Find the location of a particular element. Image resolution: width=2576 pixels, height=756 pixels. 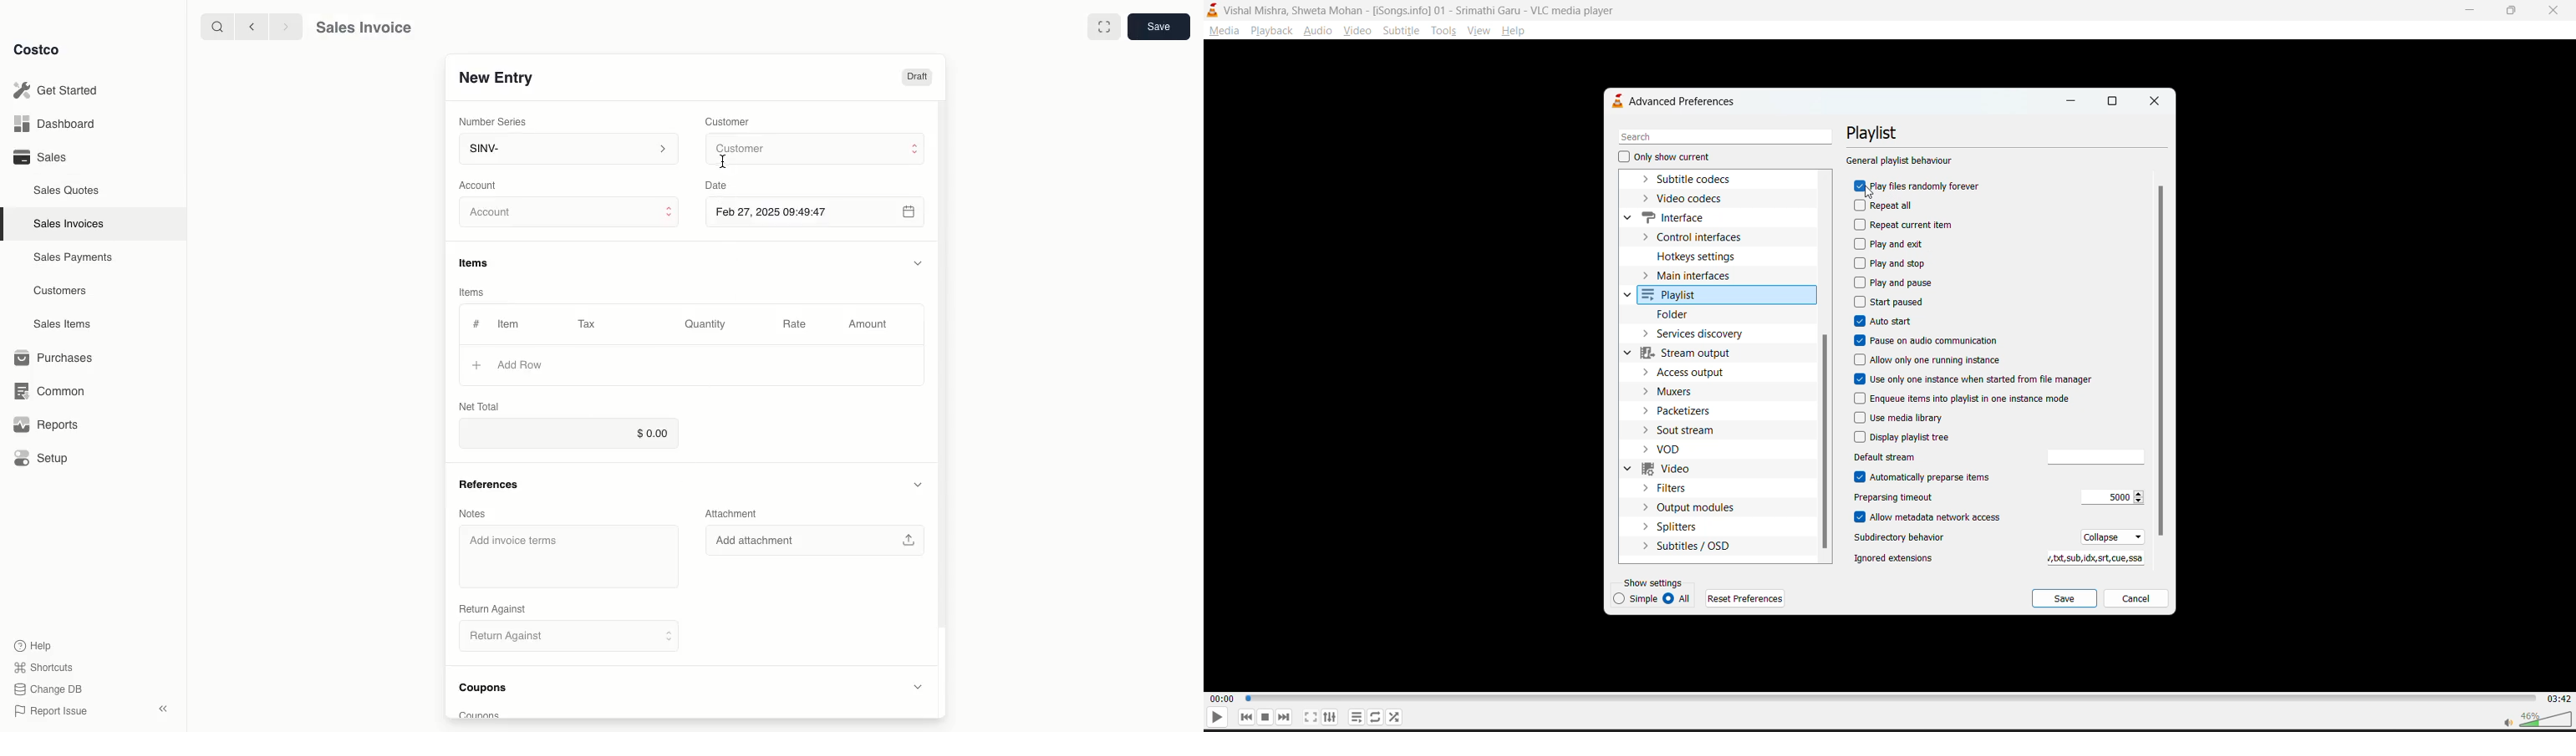

Hide is located at coordinates (918, 261).